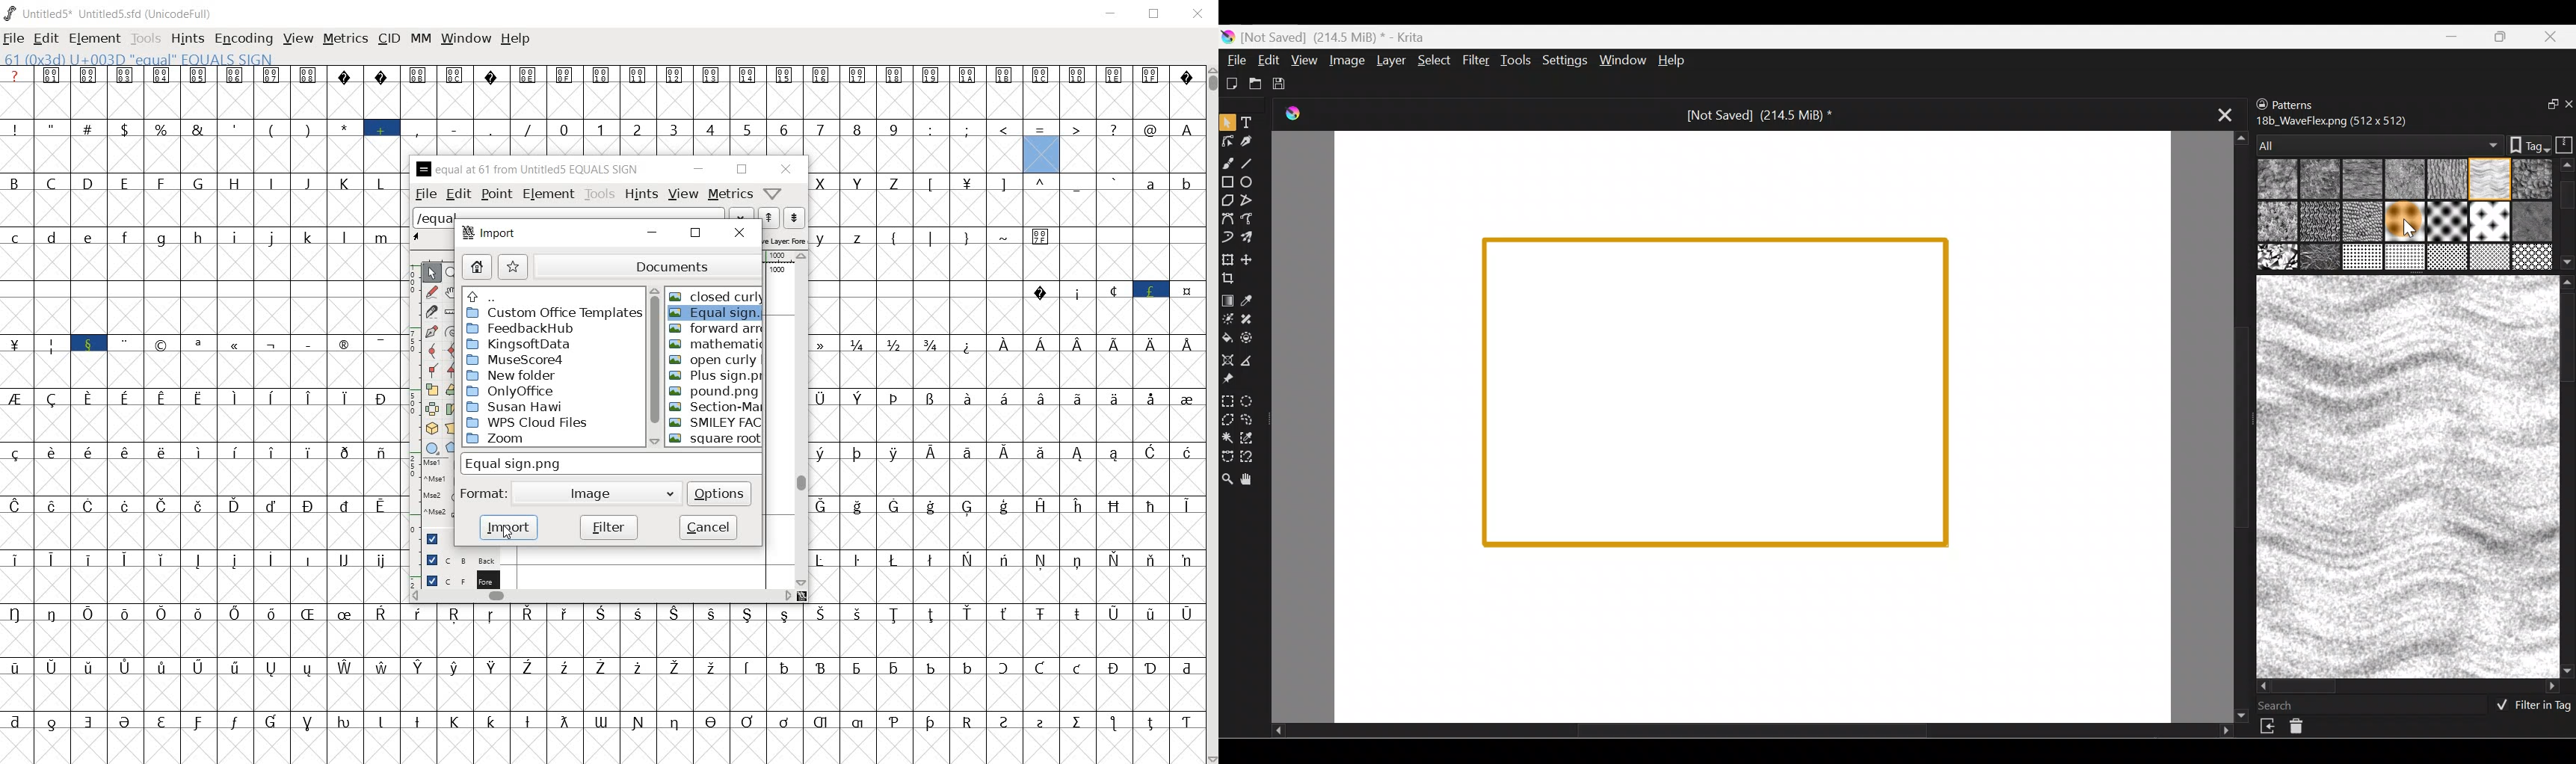 Image resolution: width=2576 pixels, height=784 pixels. What do you see at coordinates (740, 235) in the screenshot?
I see `close` at bounding box center [740, 235].